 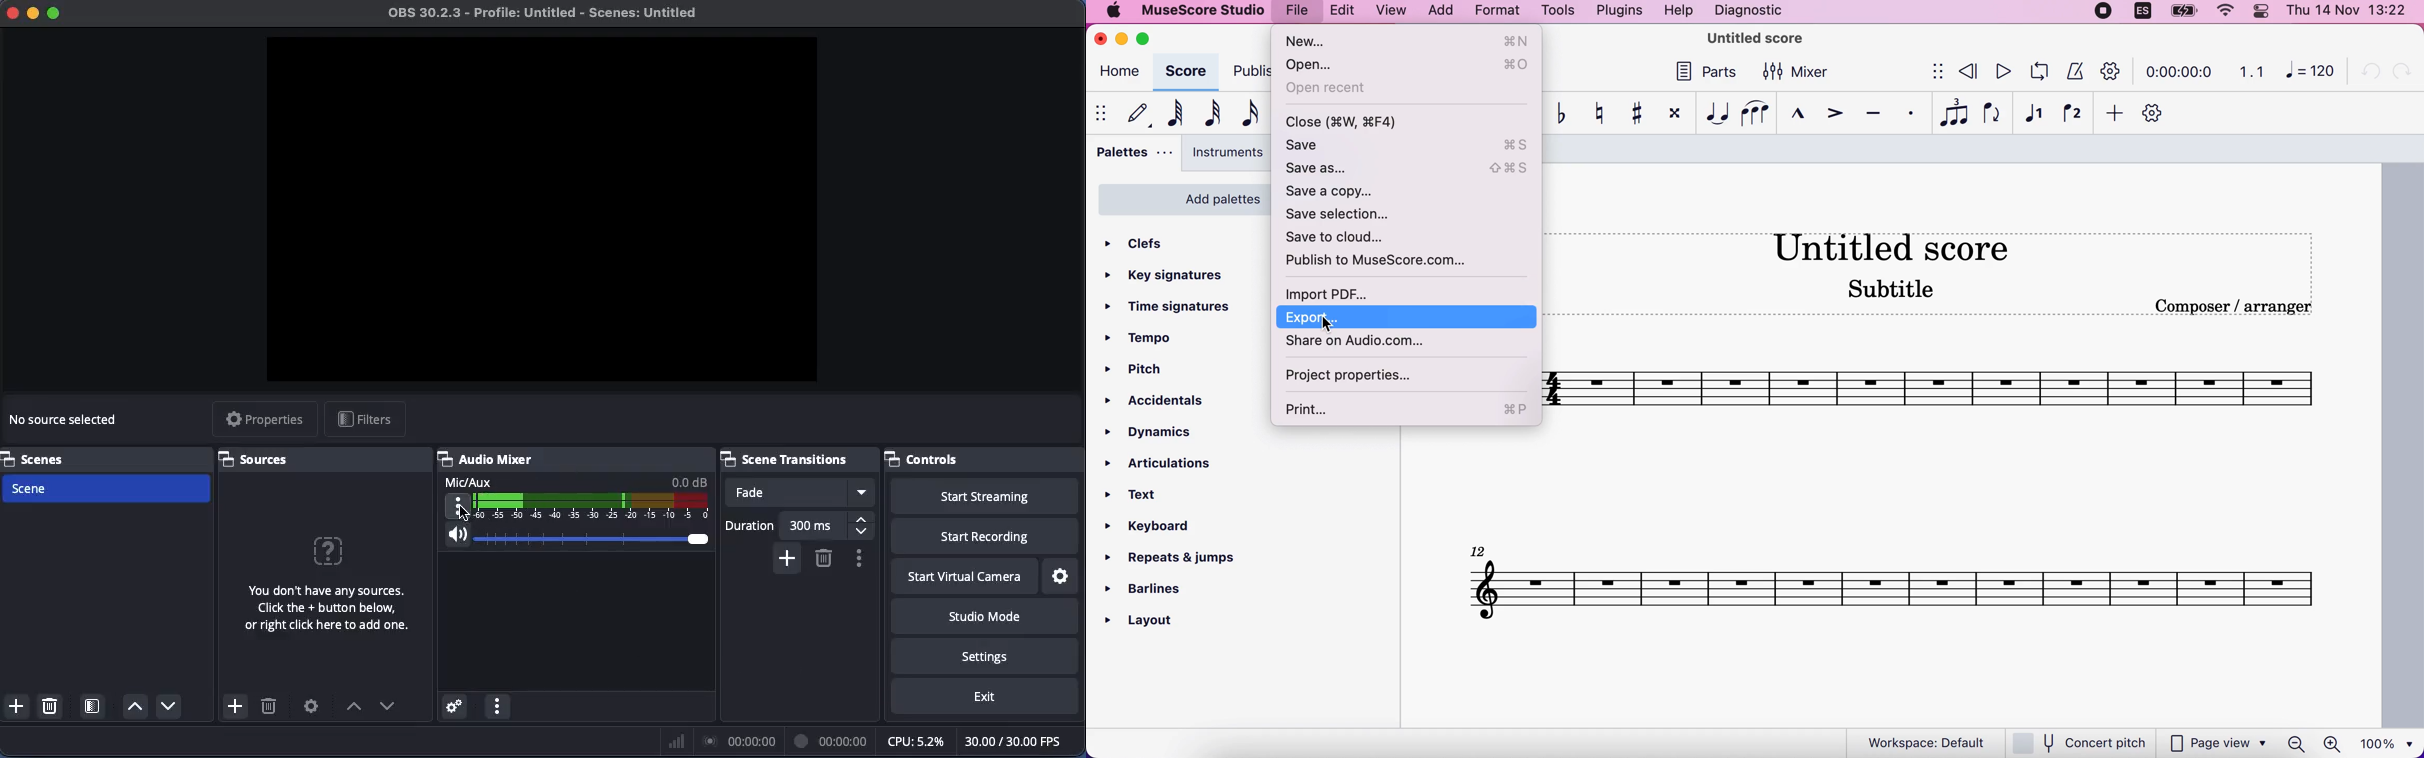 I want to click on Project name, so click(x=548, y=14).